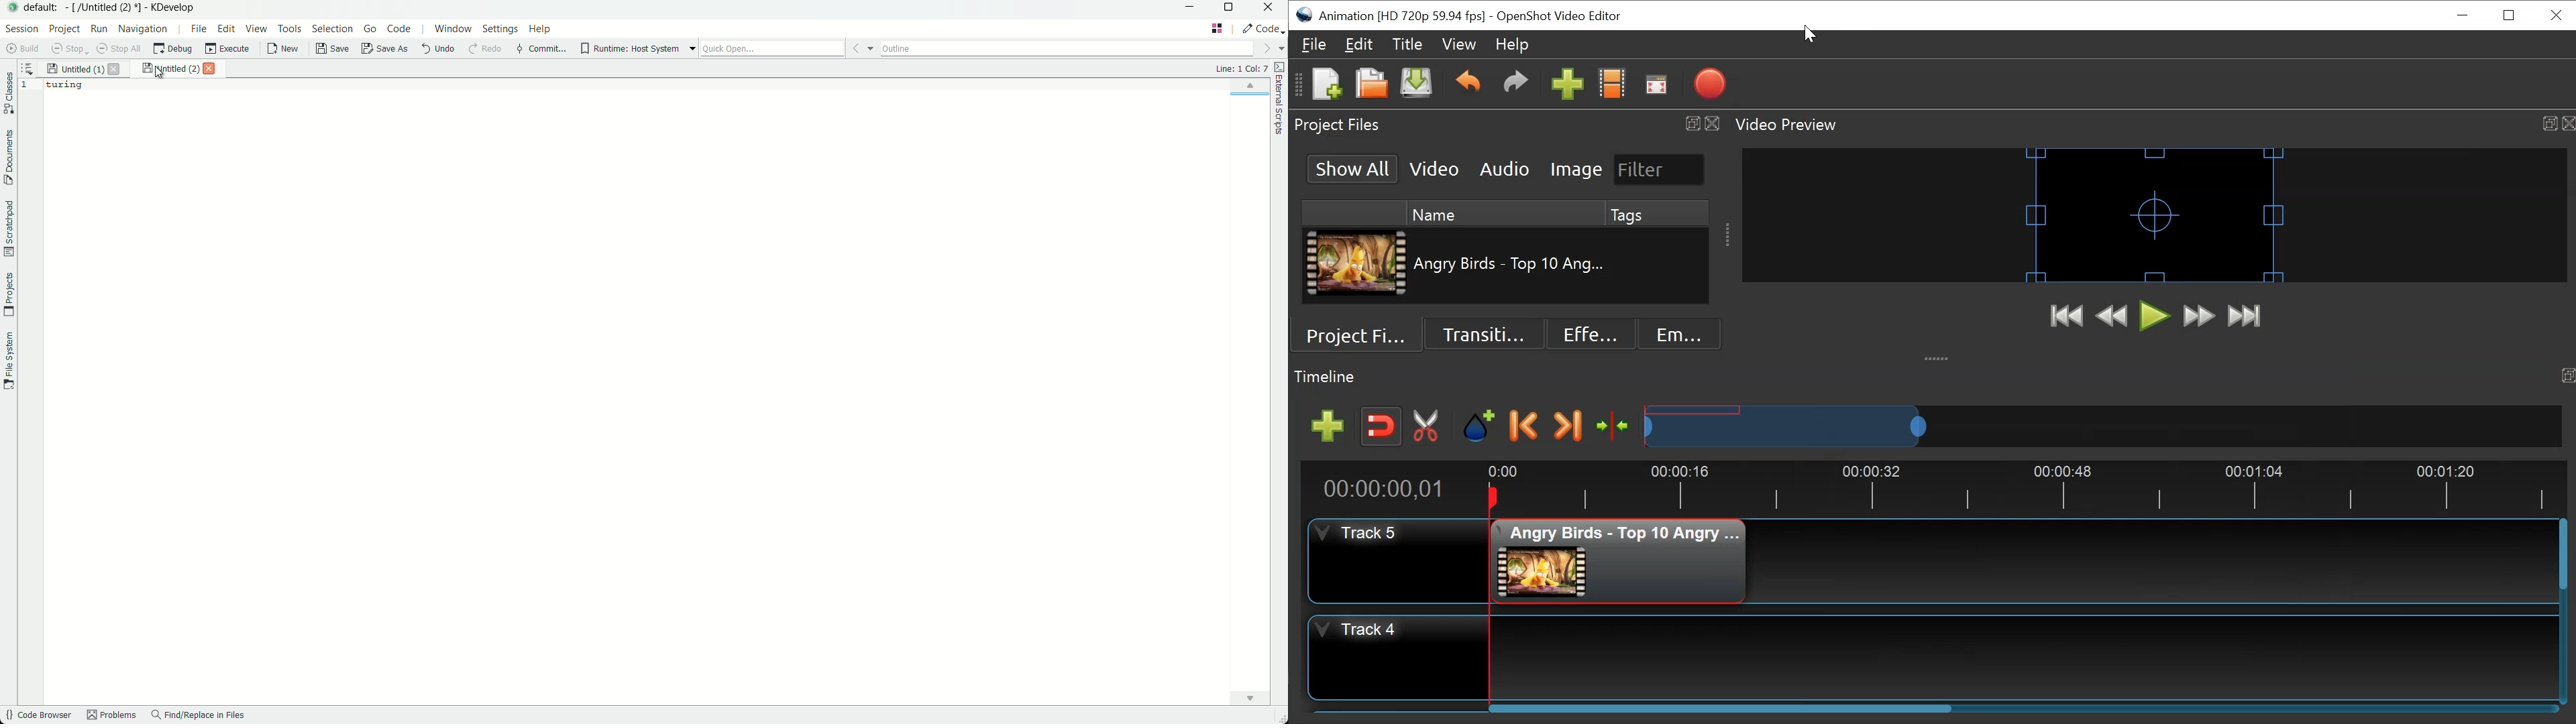 This screenshot has width=2576, height=728. I want to click on Video, so click(1434, 168).